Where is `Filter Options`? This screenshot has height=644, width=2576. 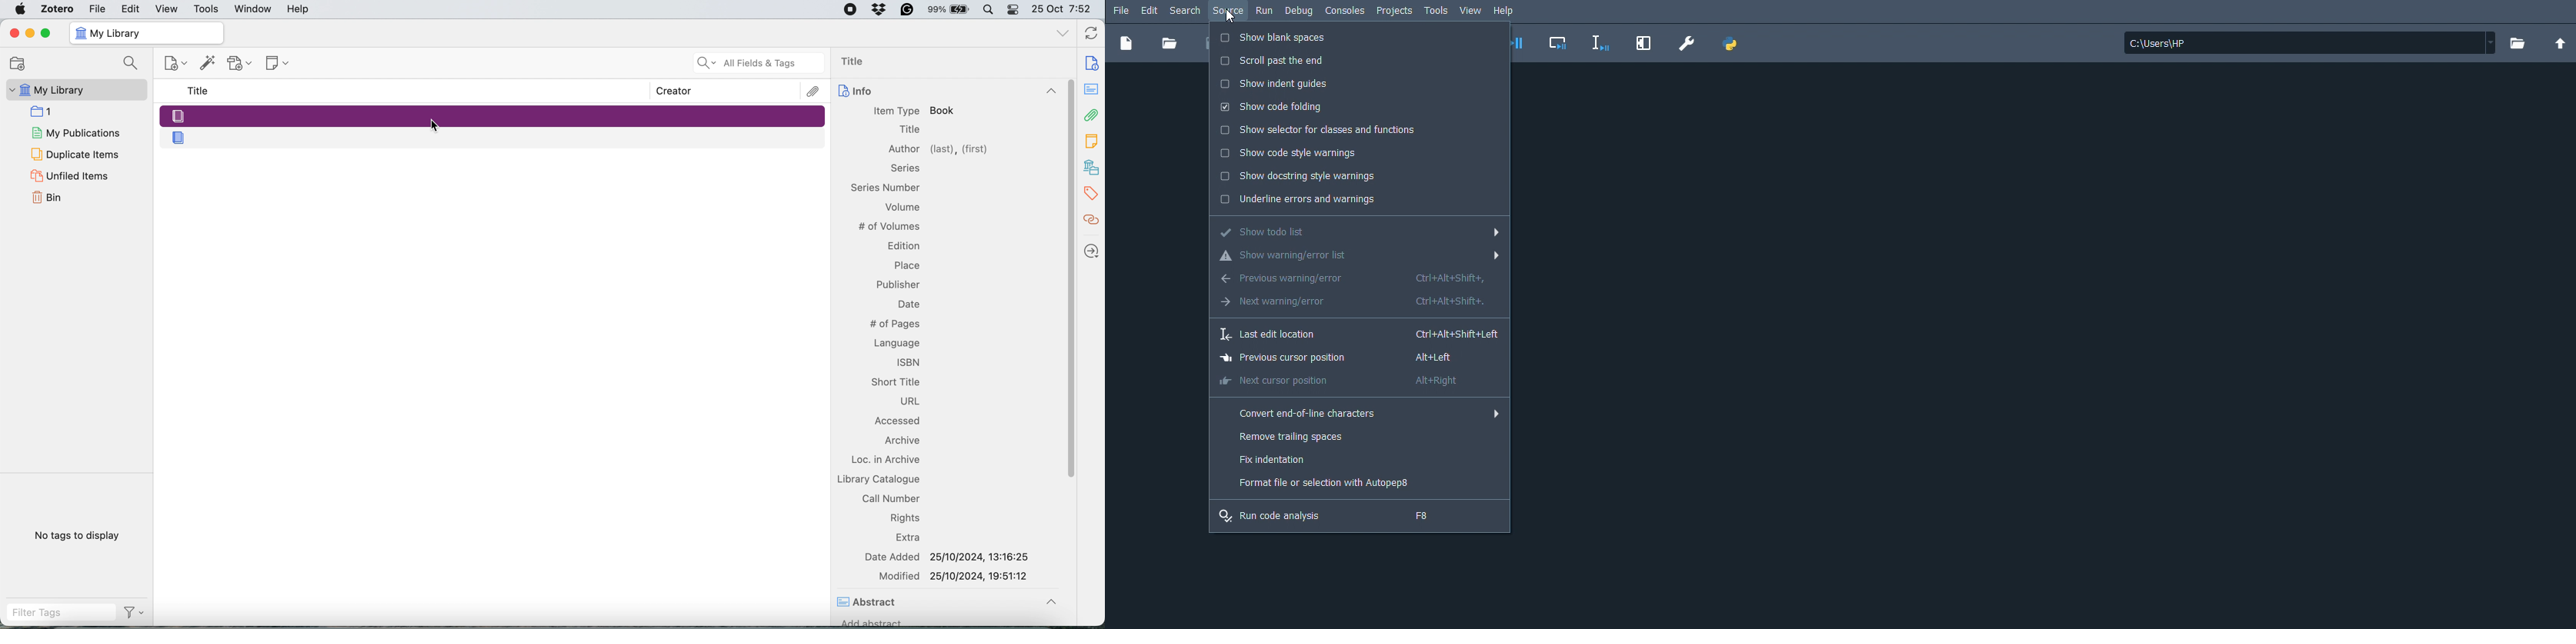 Filter Options is located at coordinates (137, 613).